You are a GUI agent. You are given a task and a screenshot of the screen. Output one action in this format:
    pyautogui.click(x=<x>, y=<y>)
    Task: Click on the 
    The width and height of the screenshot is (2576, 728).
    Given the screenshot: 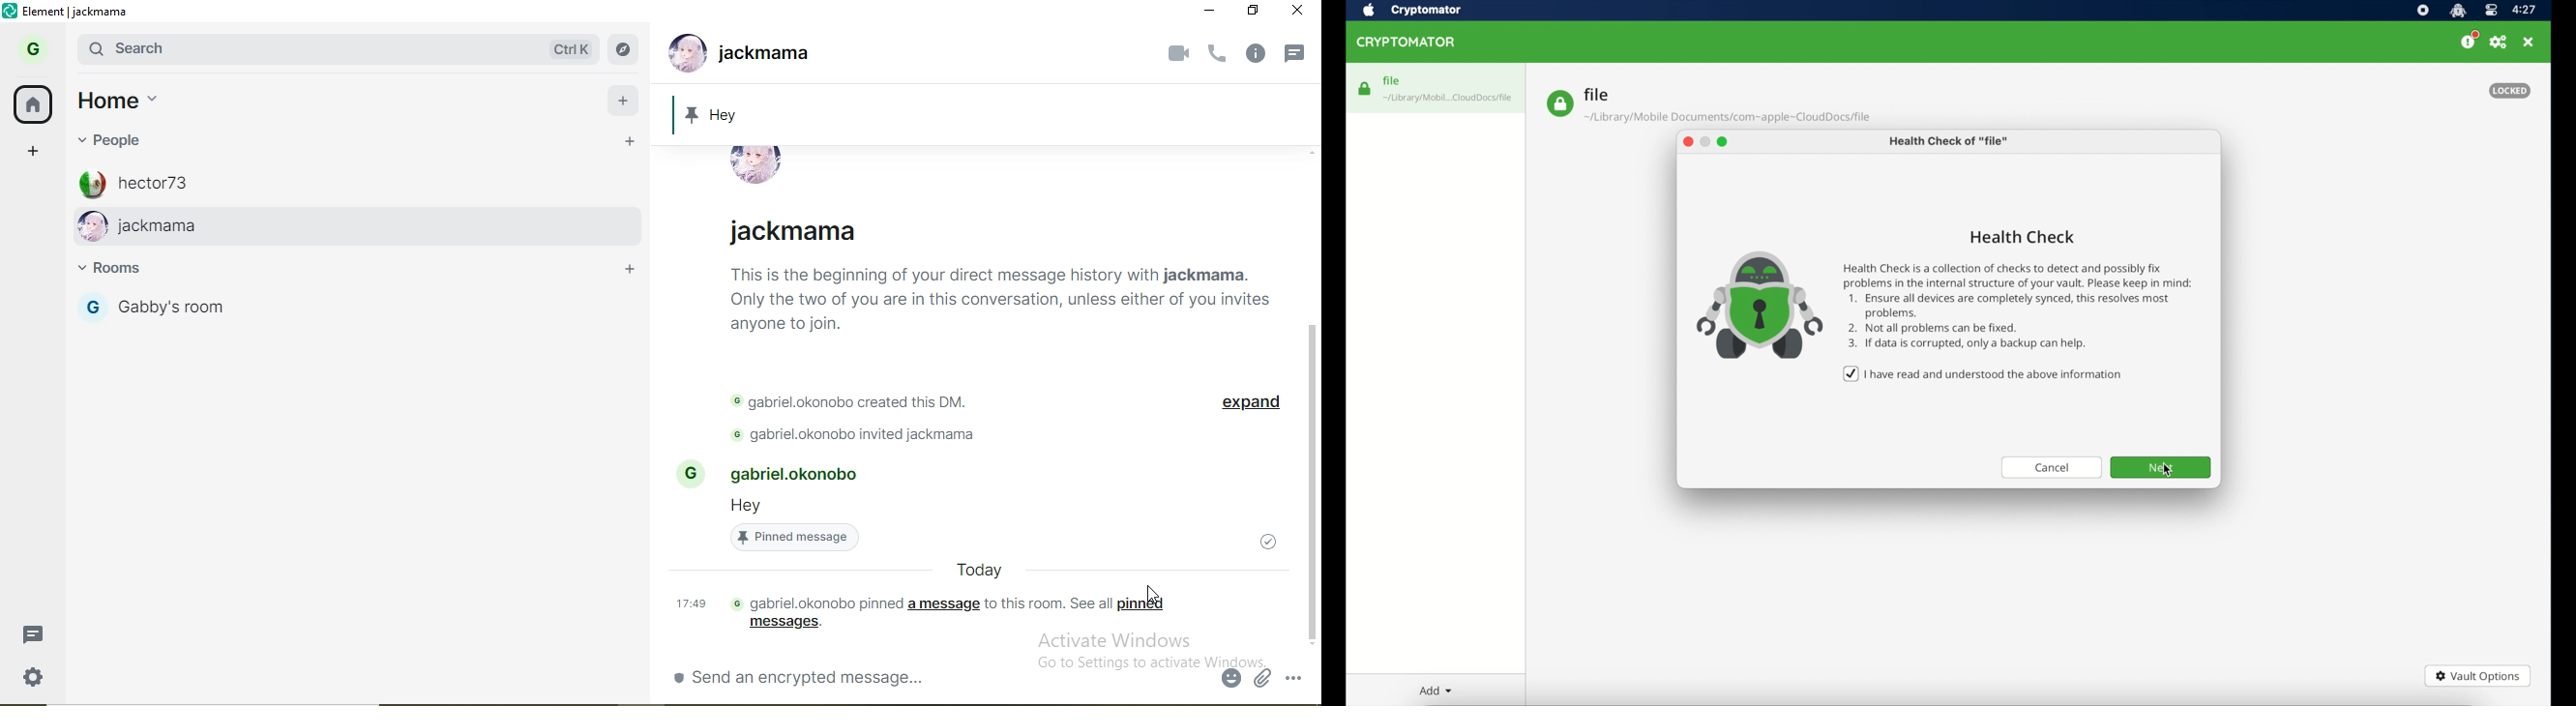 What is the action you would take?
    pyautogui.click(x=1313, y=485)
    